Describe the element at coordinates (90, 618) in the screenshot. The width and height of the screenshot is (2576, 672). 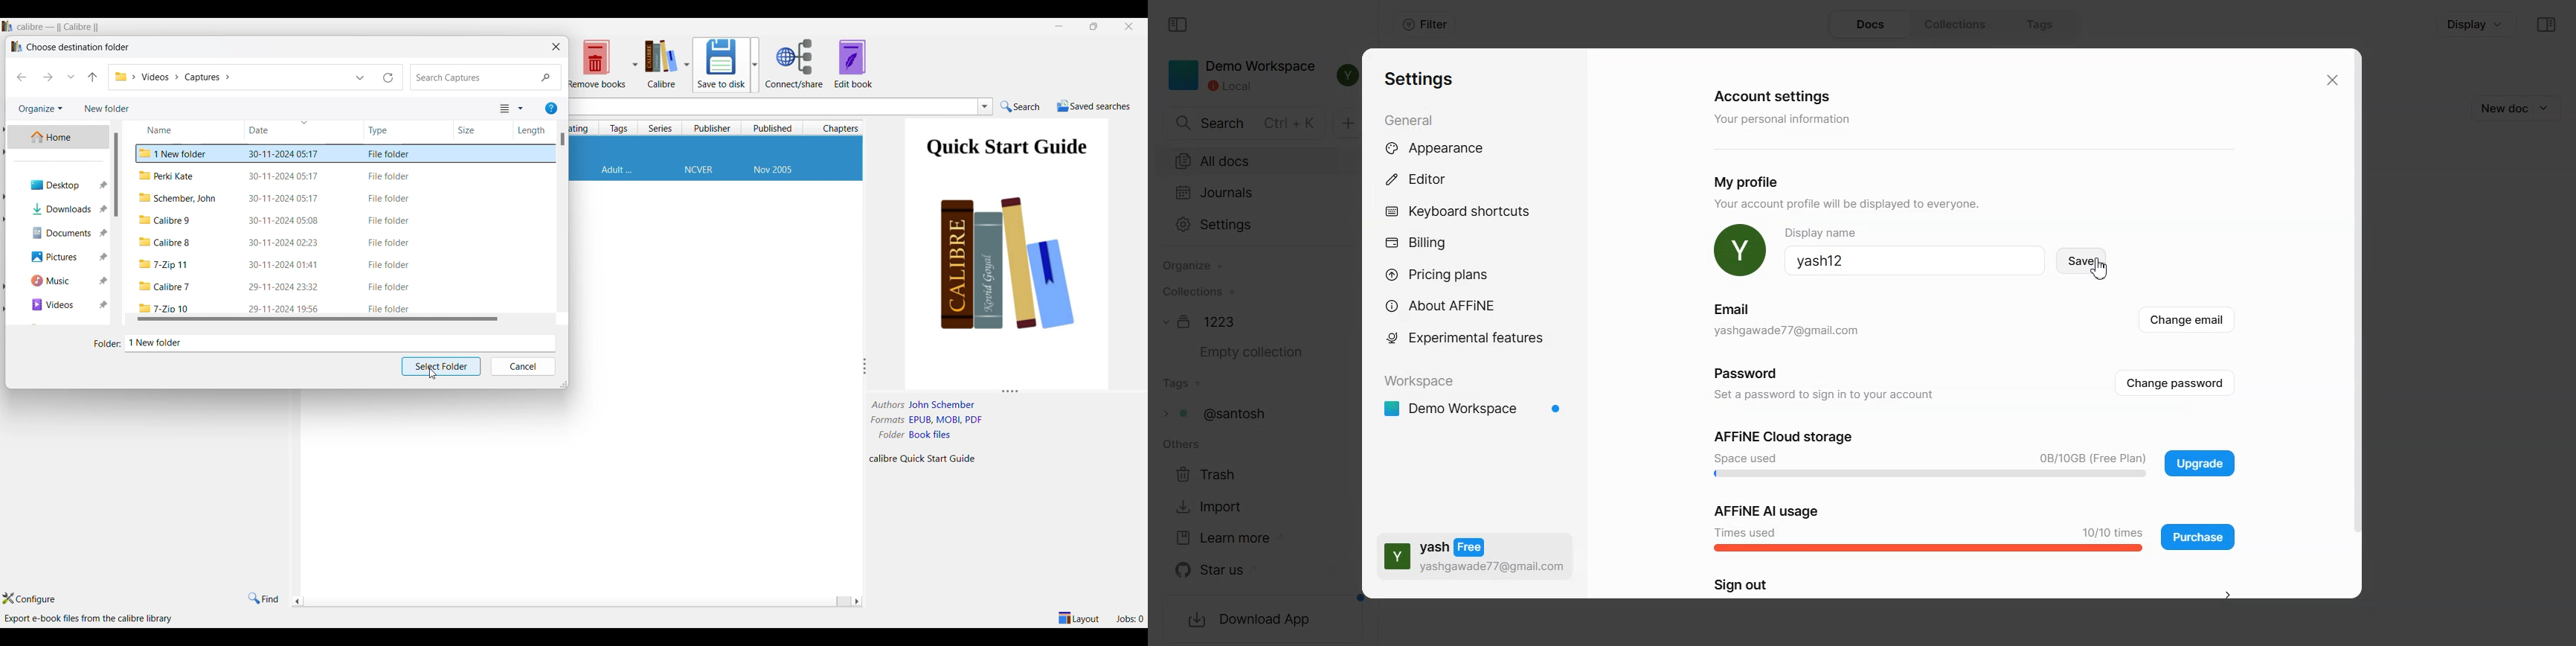
I see `Description of current selection by cursor` at that location.